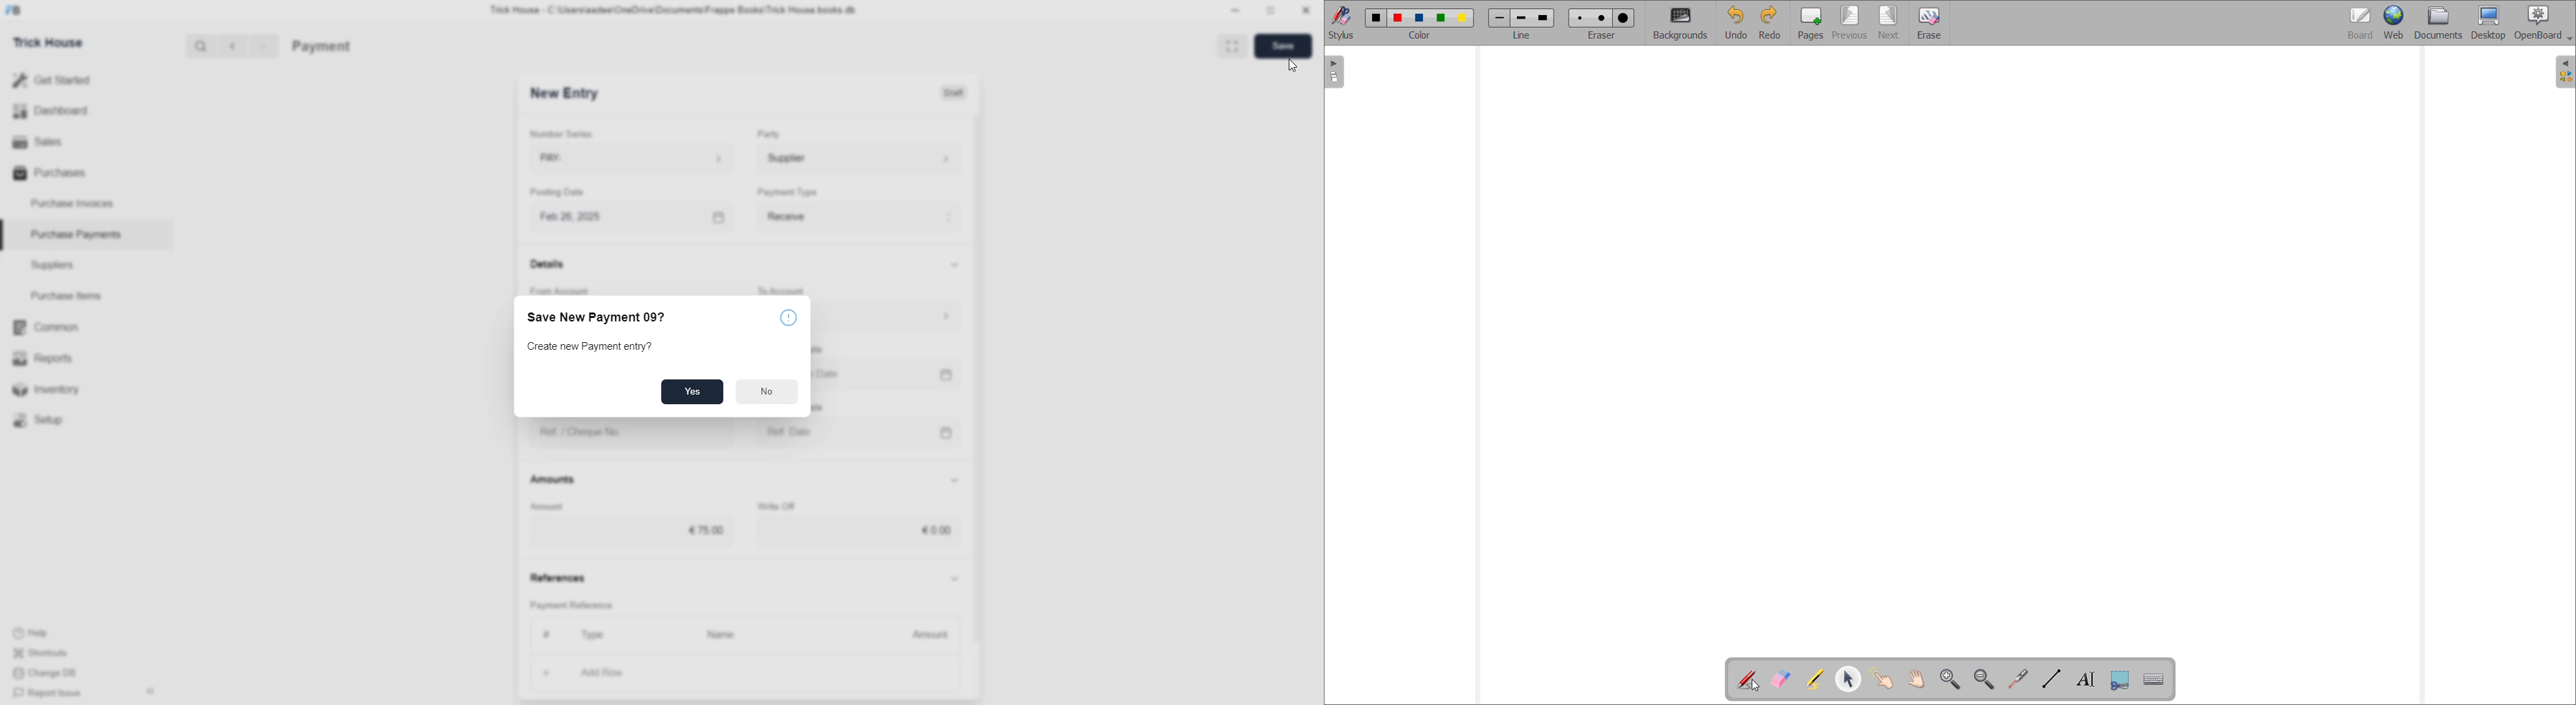 This screenshot has width=2576, height=728. What do you see at coordinates (1418, 35) in the screenshot?
I see `select color` at bounding box center [1418, 35].